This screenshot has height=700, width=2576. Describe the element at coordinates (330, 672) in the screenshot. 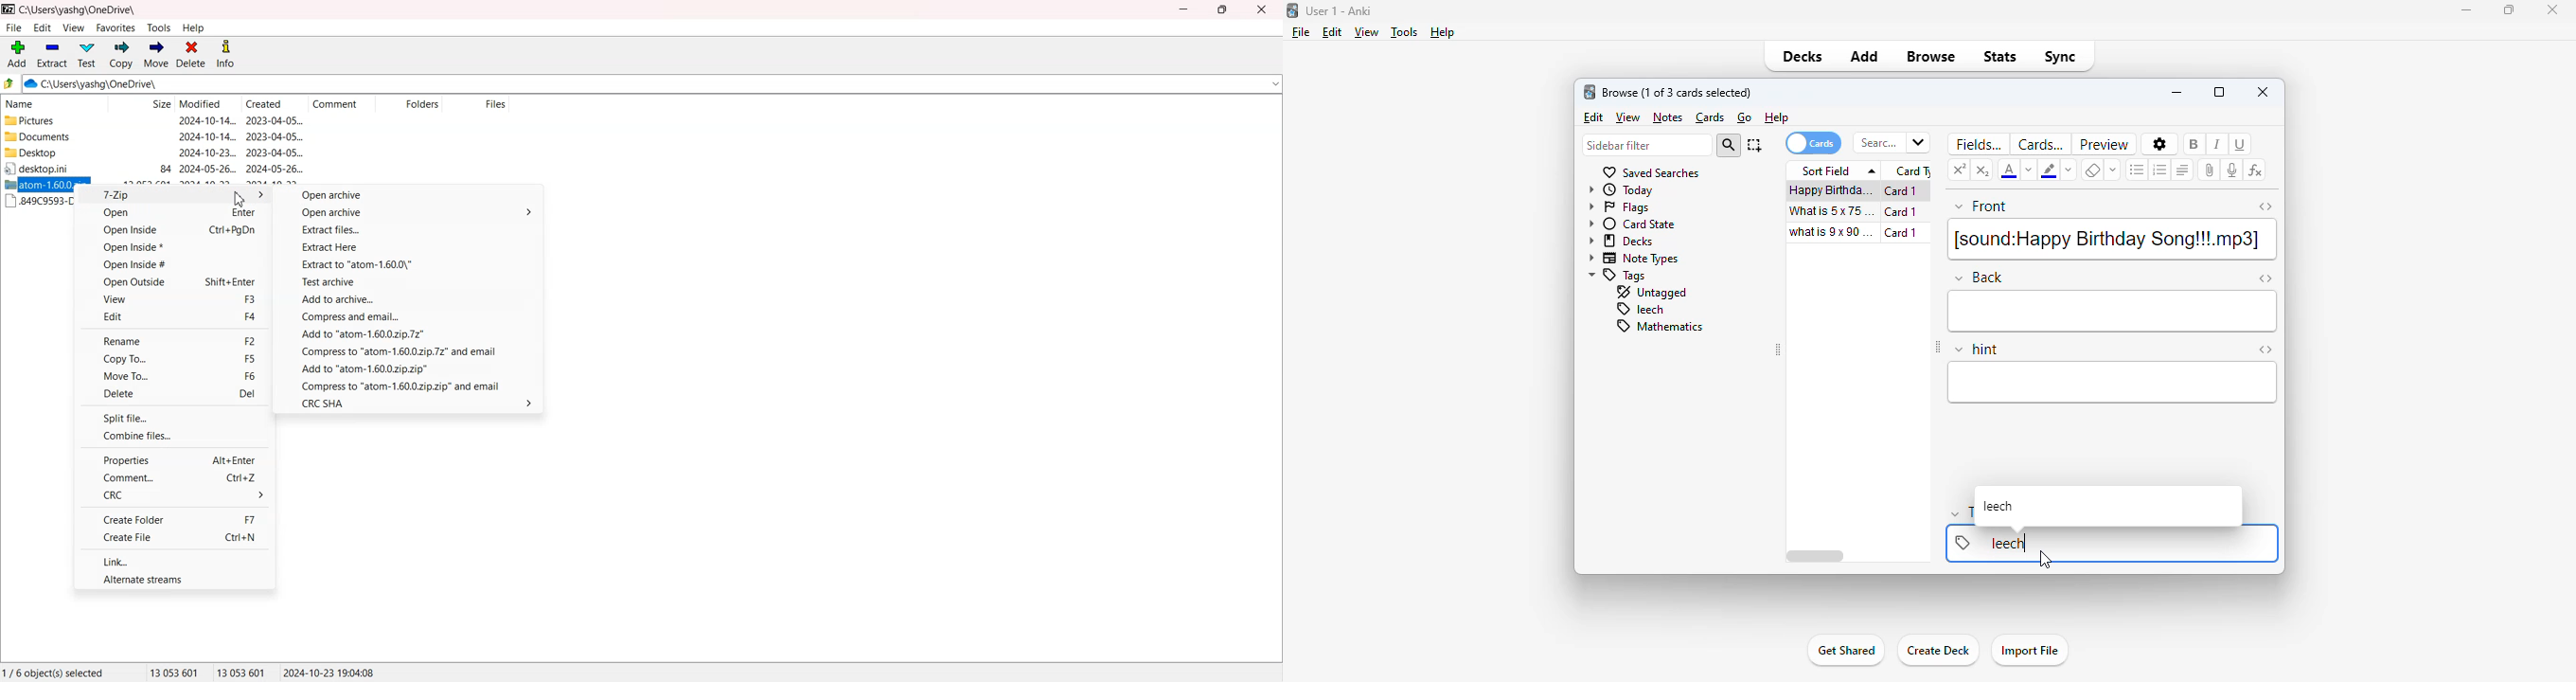

I see `2024-10-23 19:04:08` at that location.